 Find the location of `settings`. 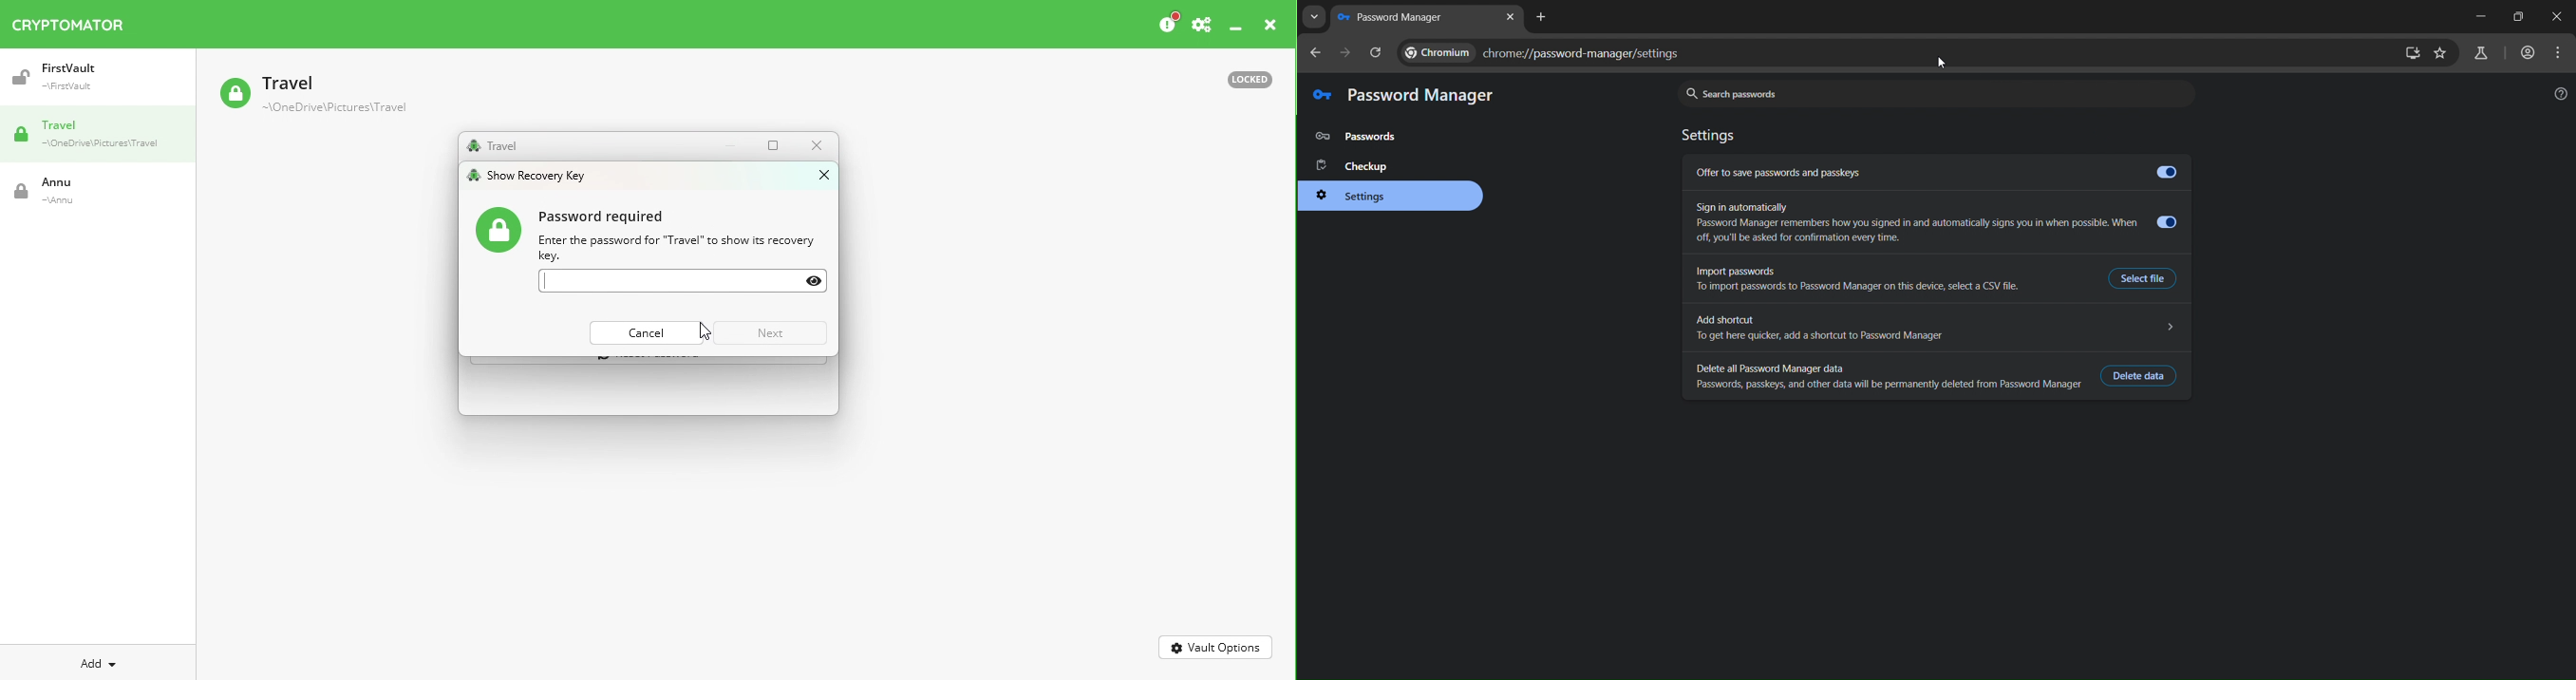

settings is located at coordinates (1384, 196).